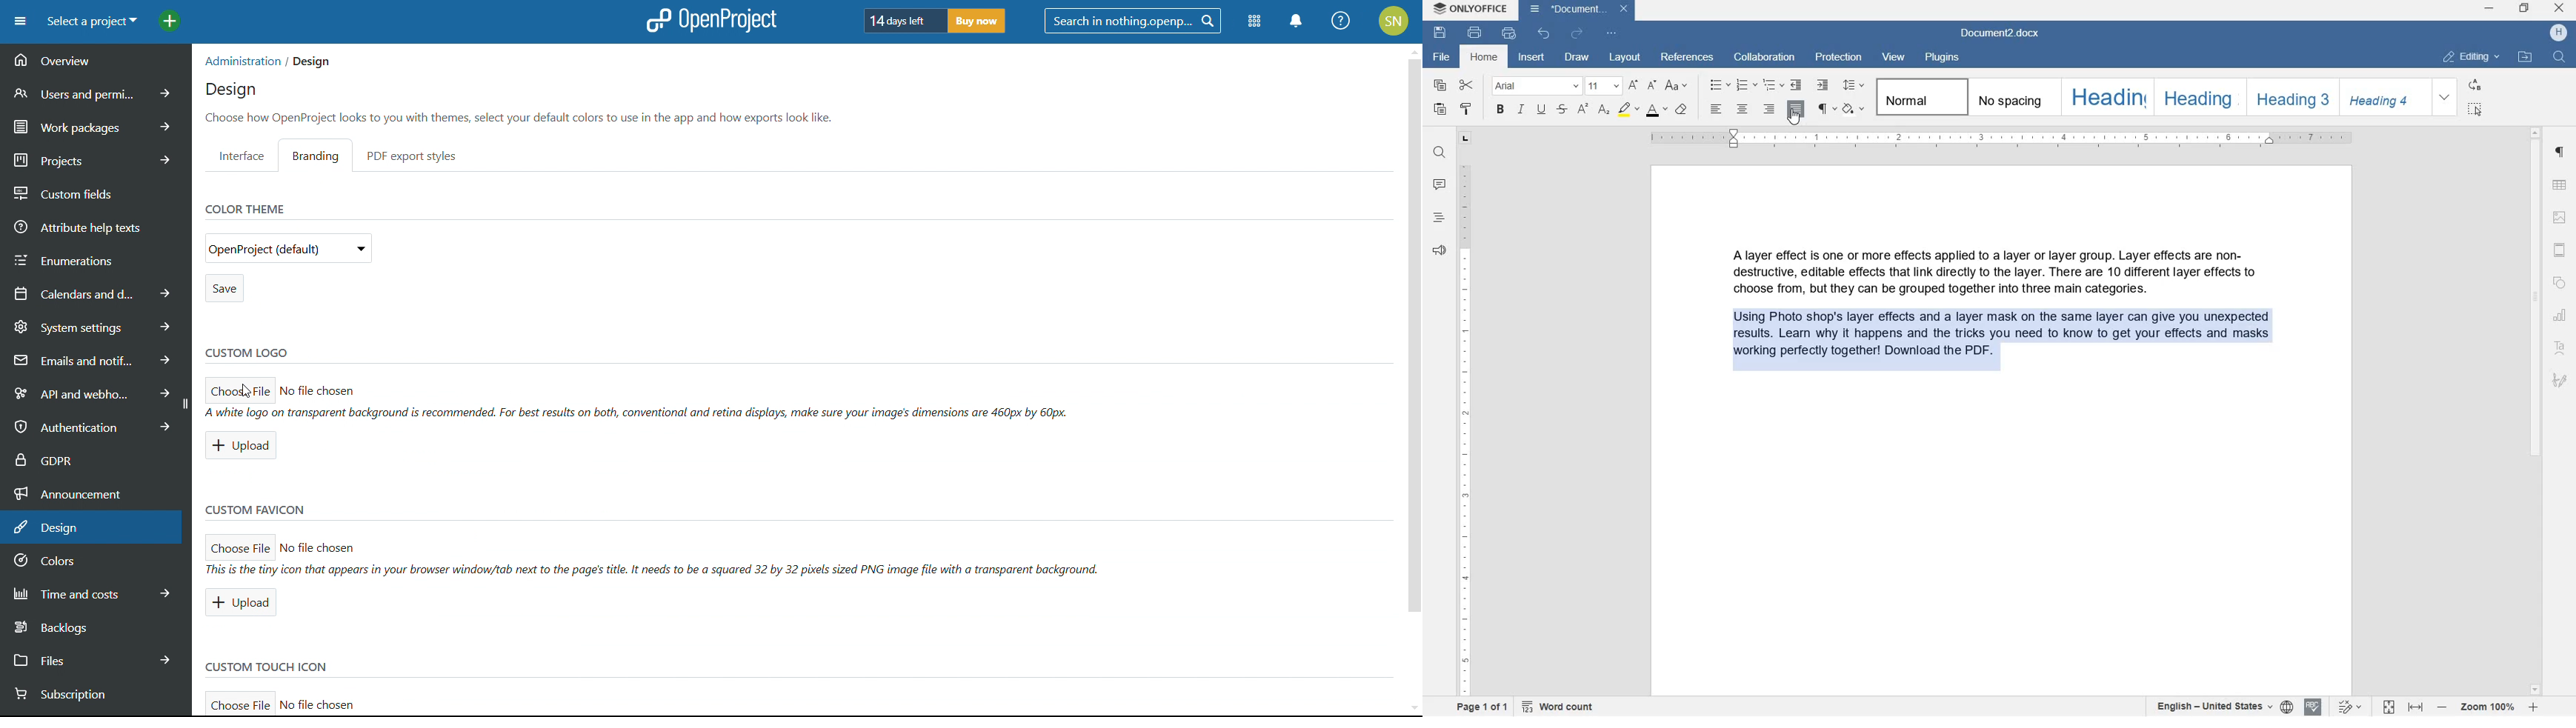 The height and width of the screenshot is (728, 2576). What do you see at coordinates (2561, 378) in the screenshot?
I see `SIGNATURE` at bounding box center [2561, 378].